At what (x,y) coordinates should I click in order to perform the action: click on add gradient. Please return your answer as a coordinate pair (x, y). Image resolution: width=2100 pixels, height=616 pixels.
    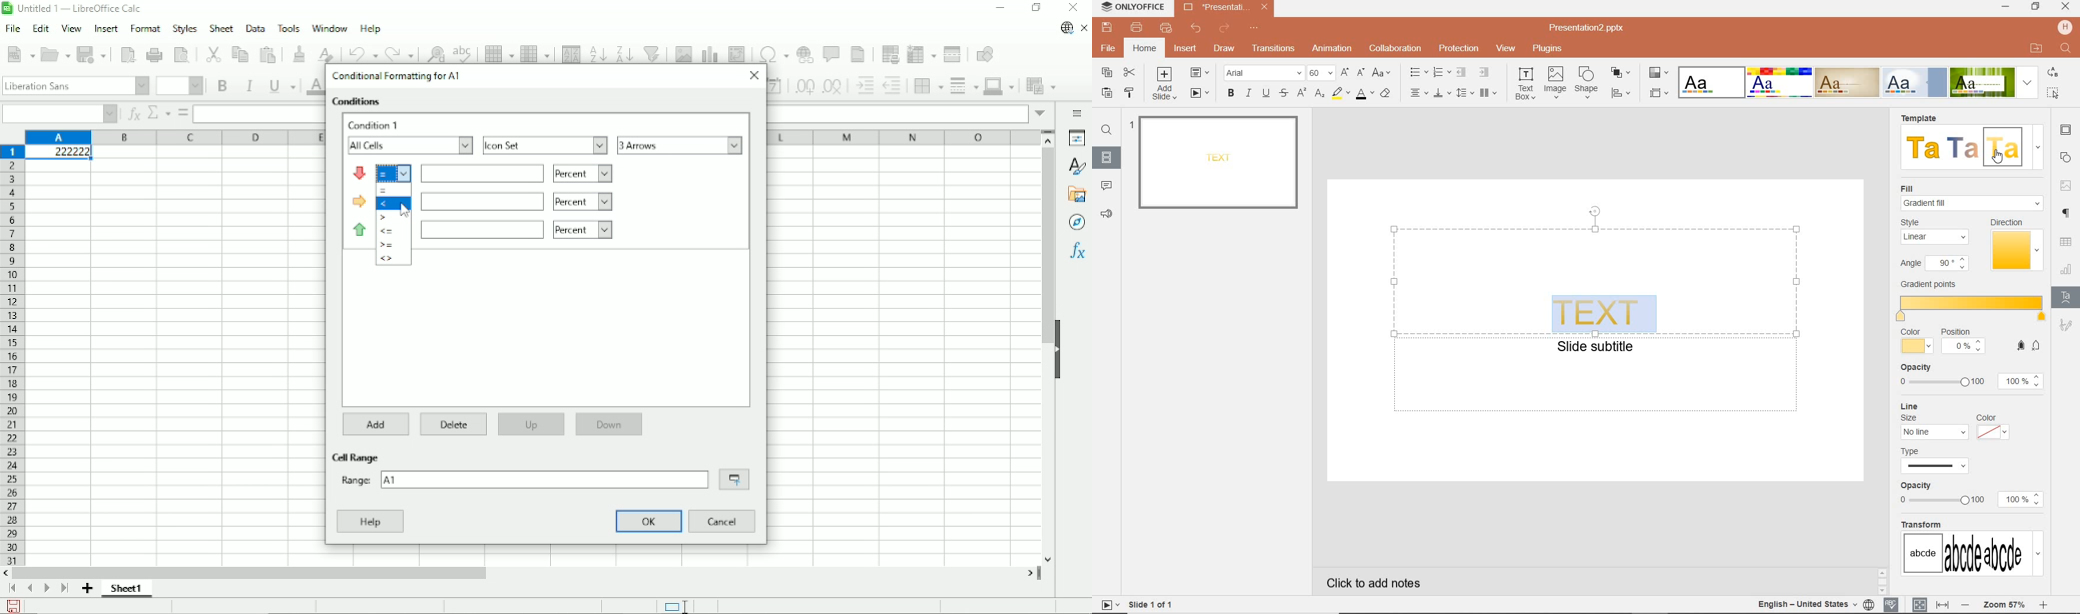
    Looking at the image, I should click on (2019, 344).